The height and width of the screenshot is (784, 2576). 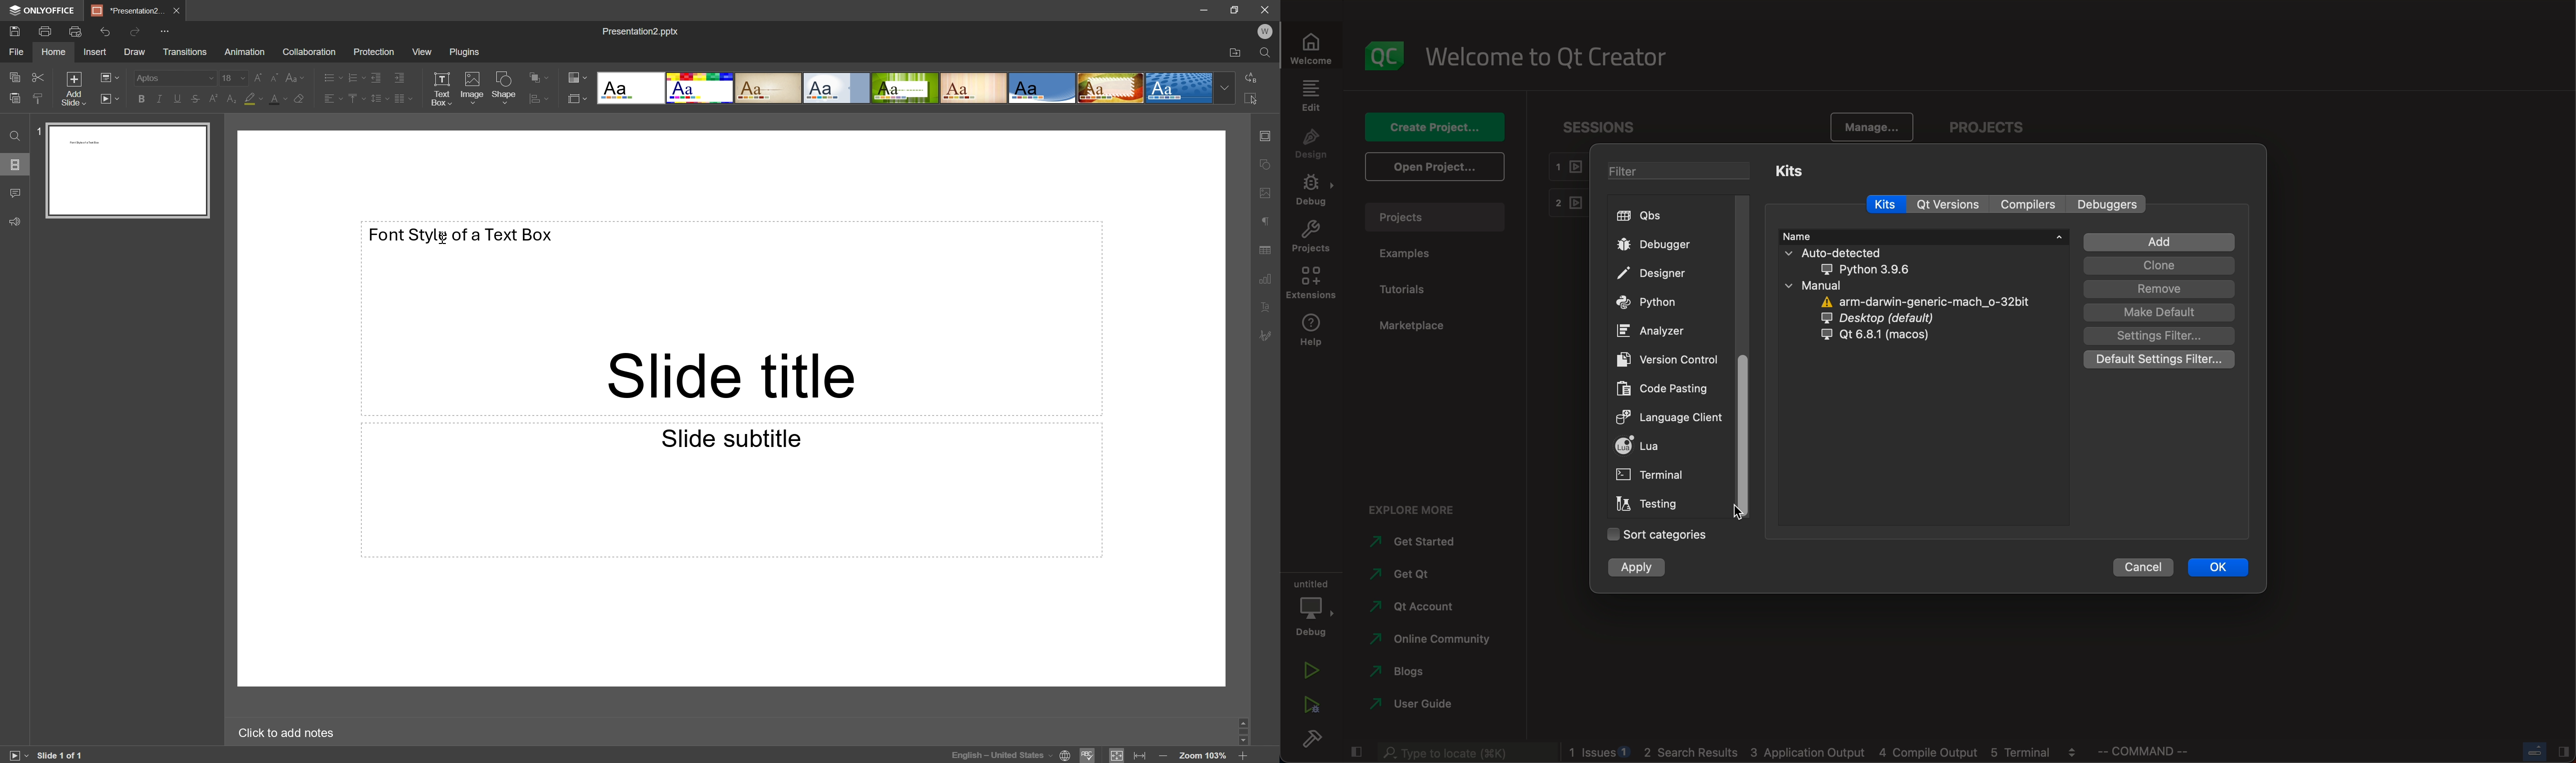 What do you see at coordinates (1238, 7) in the screenshot?
I see `Restore Down` at bounding box center [1238, 7].